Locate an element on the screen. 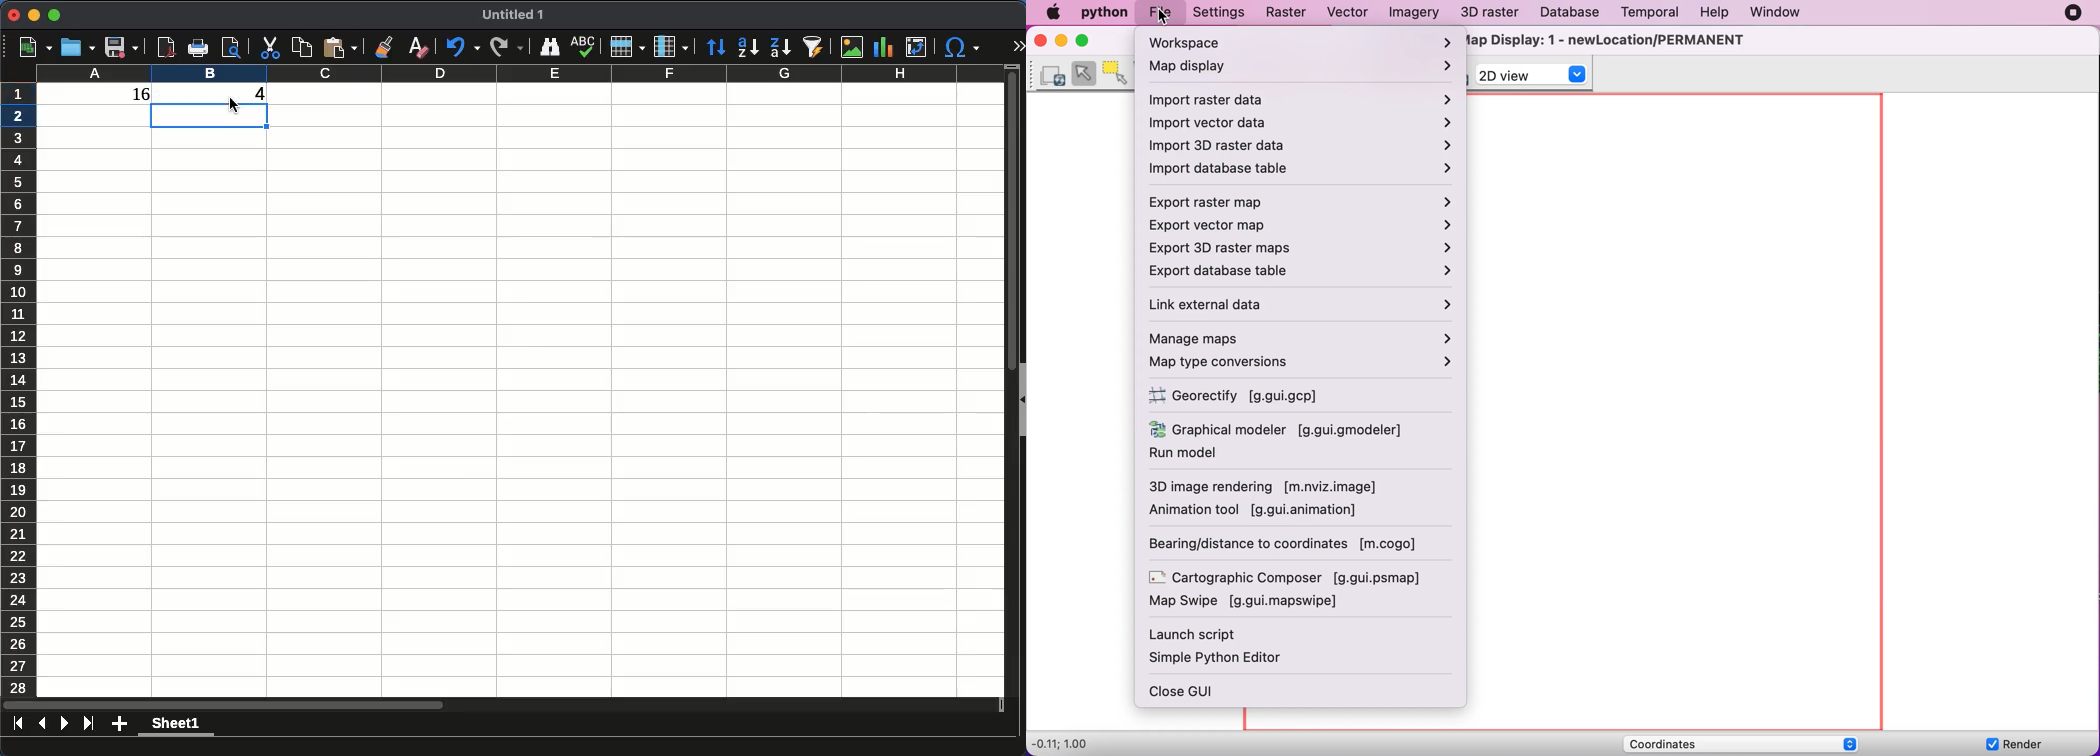  spell check is located at coordinates (584, 47).